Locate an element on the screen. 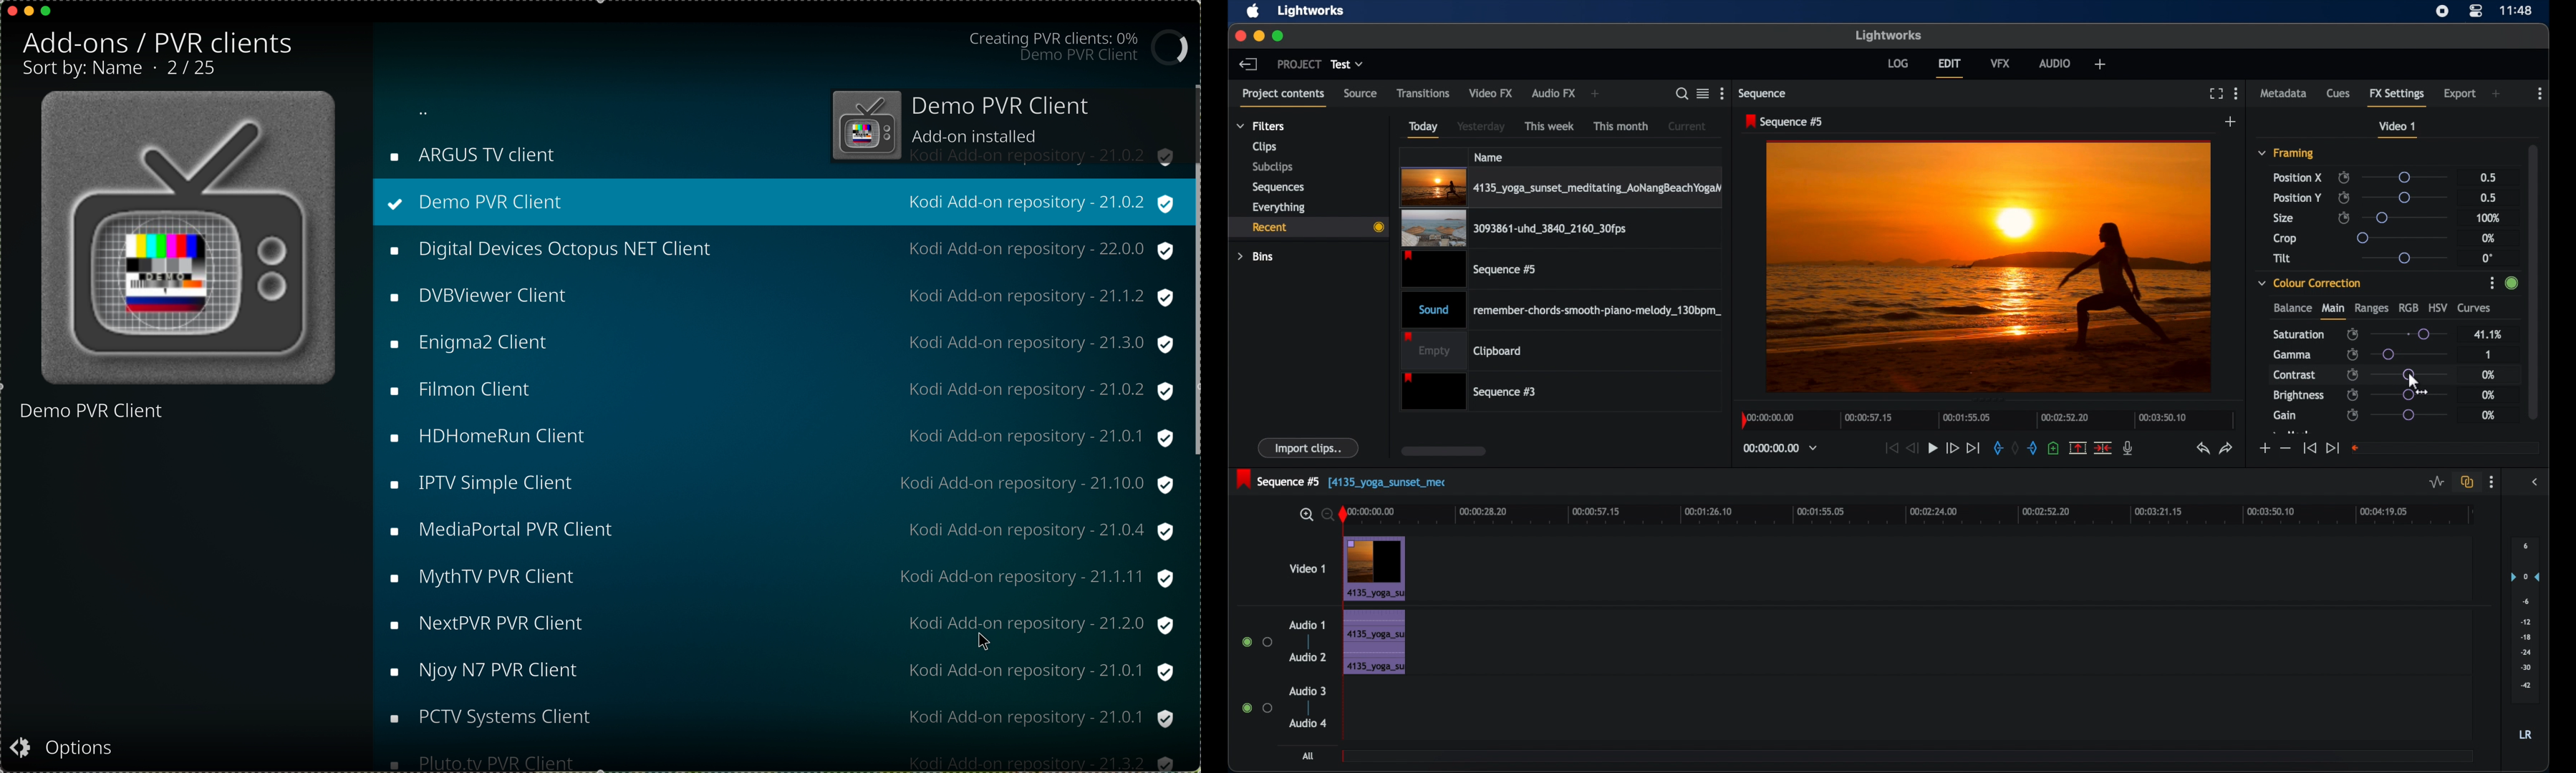 Image resolution: width=2576 pixels, height=784 pixels.  is located at coordinates (778, 576).